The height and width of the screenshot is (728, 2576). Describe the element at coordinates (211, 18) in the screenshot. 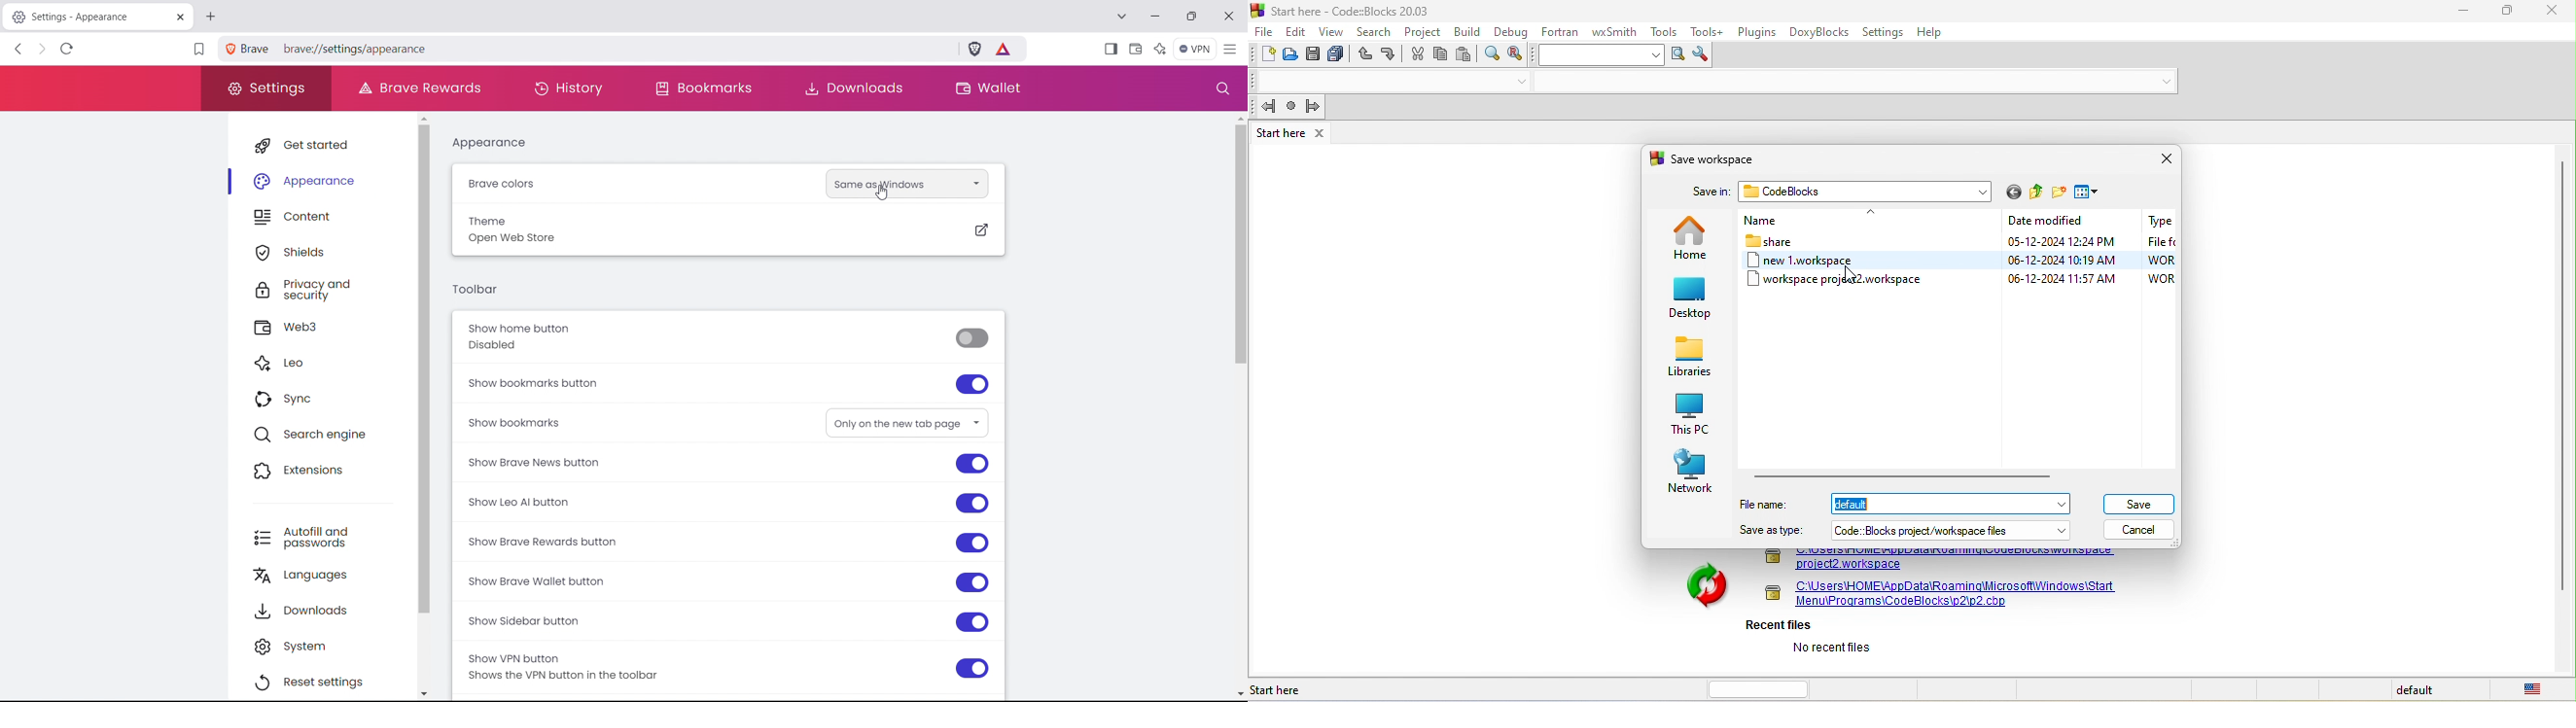

I see `open new tab` at that location.